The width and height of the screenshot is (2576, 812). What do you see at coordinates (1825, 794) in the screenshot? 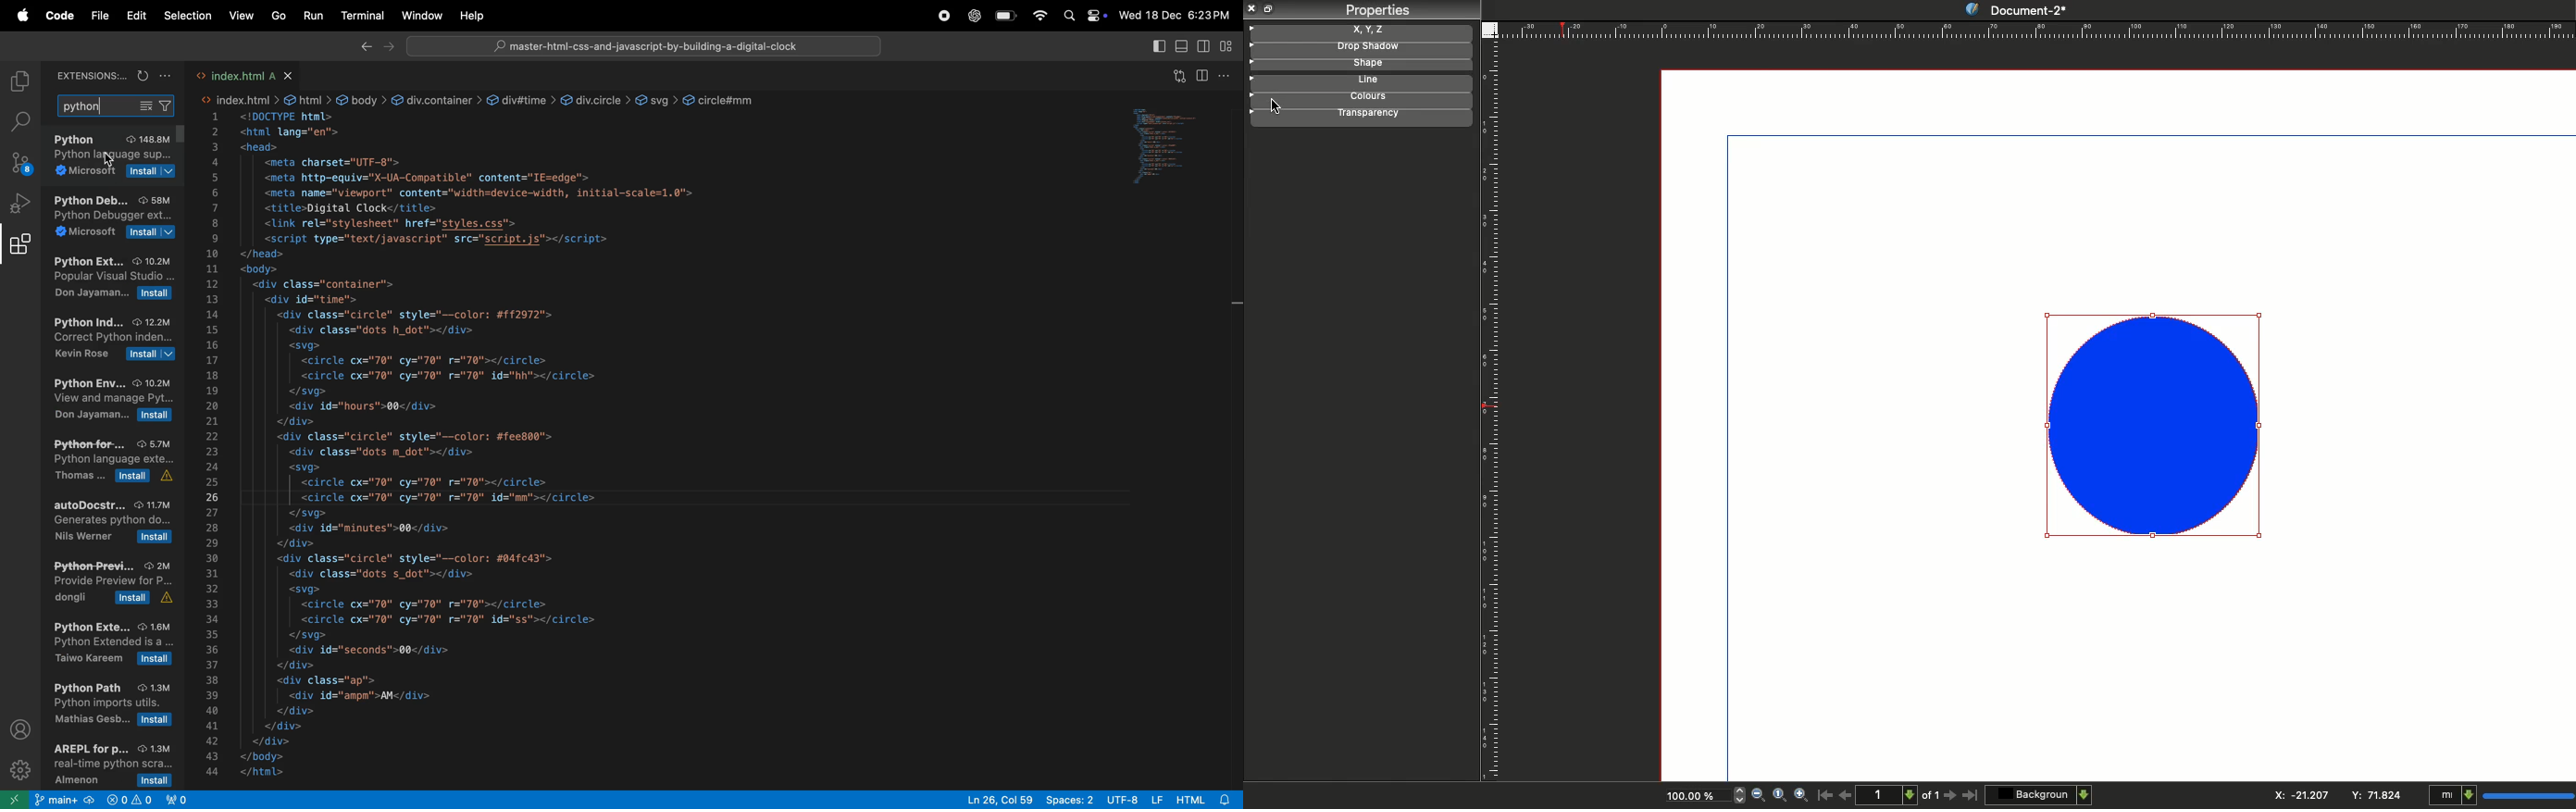
I see `First page` at bounding box center [1825, 794].